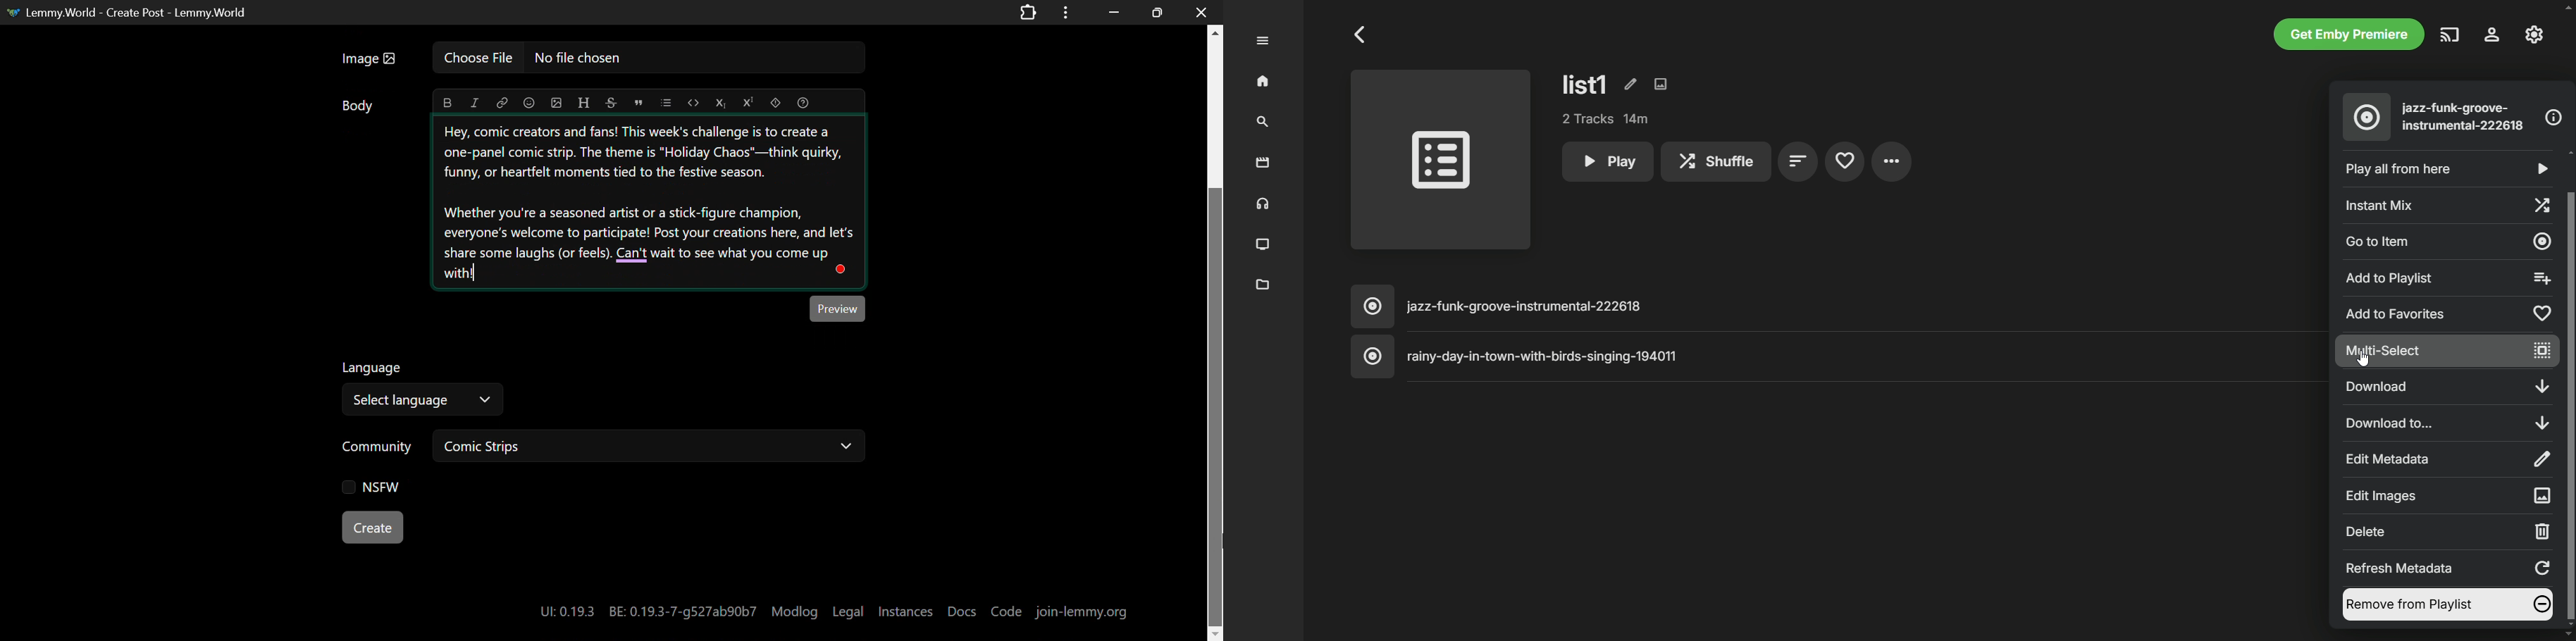 Image resolution: width=2576 pixels, height=644 pixels. Describe the element at coordinates (1263, 285) in the screenshot. I see `metadata manager` at that location.